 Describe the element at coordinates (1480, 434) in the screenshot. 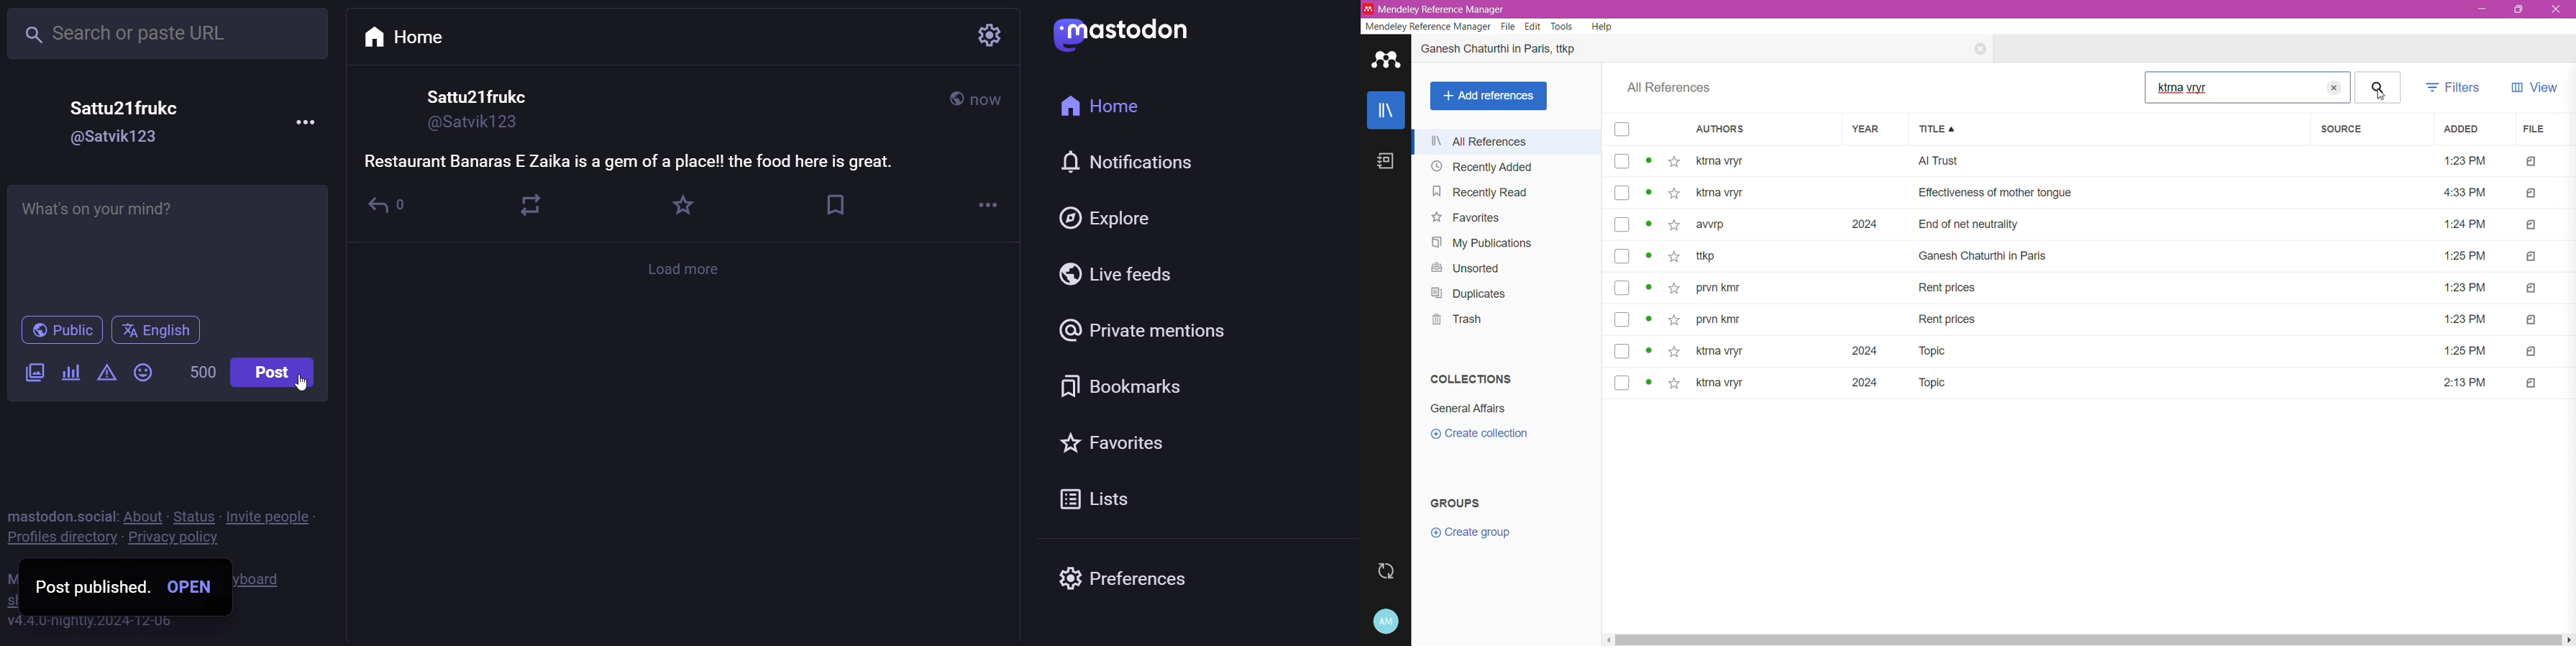

I see `Click to Create Collection` at that location.